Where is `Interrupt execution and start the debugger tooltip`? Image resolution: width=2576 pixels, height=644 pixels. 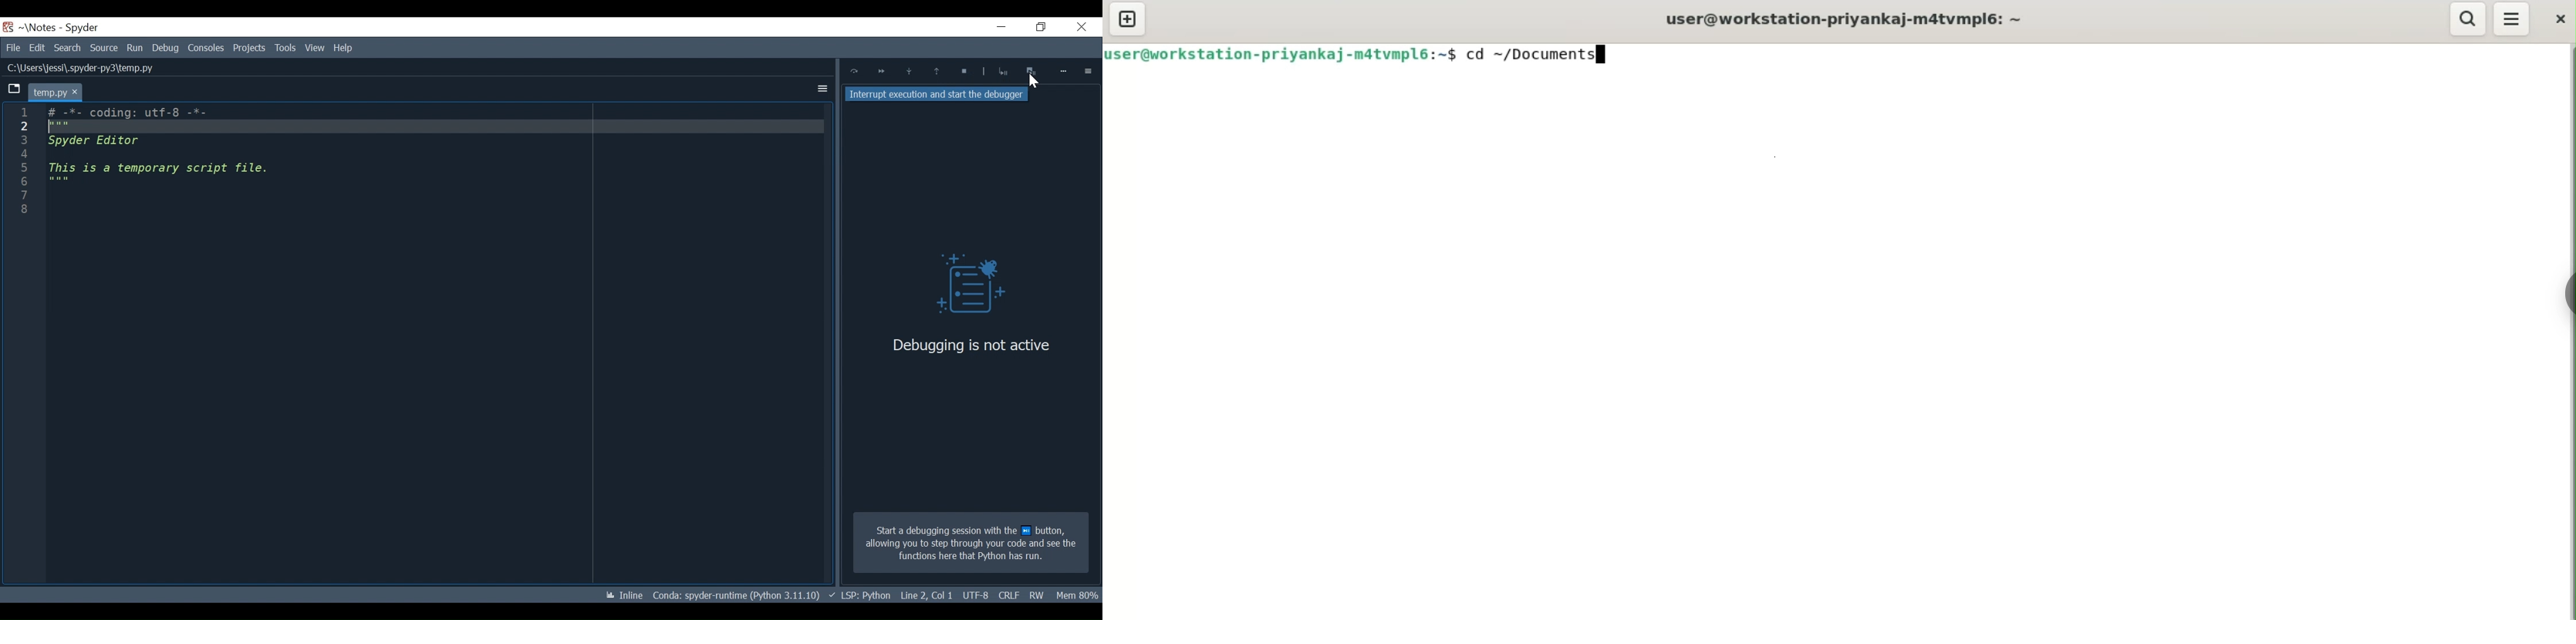
Interrupt execution and start the debugger tooltip is located at coordinates (937, 96).